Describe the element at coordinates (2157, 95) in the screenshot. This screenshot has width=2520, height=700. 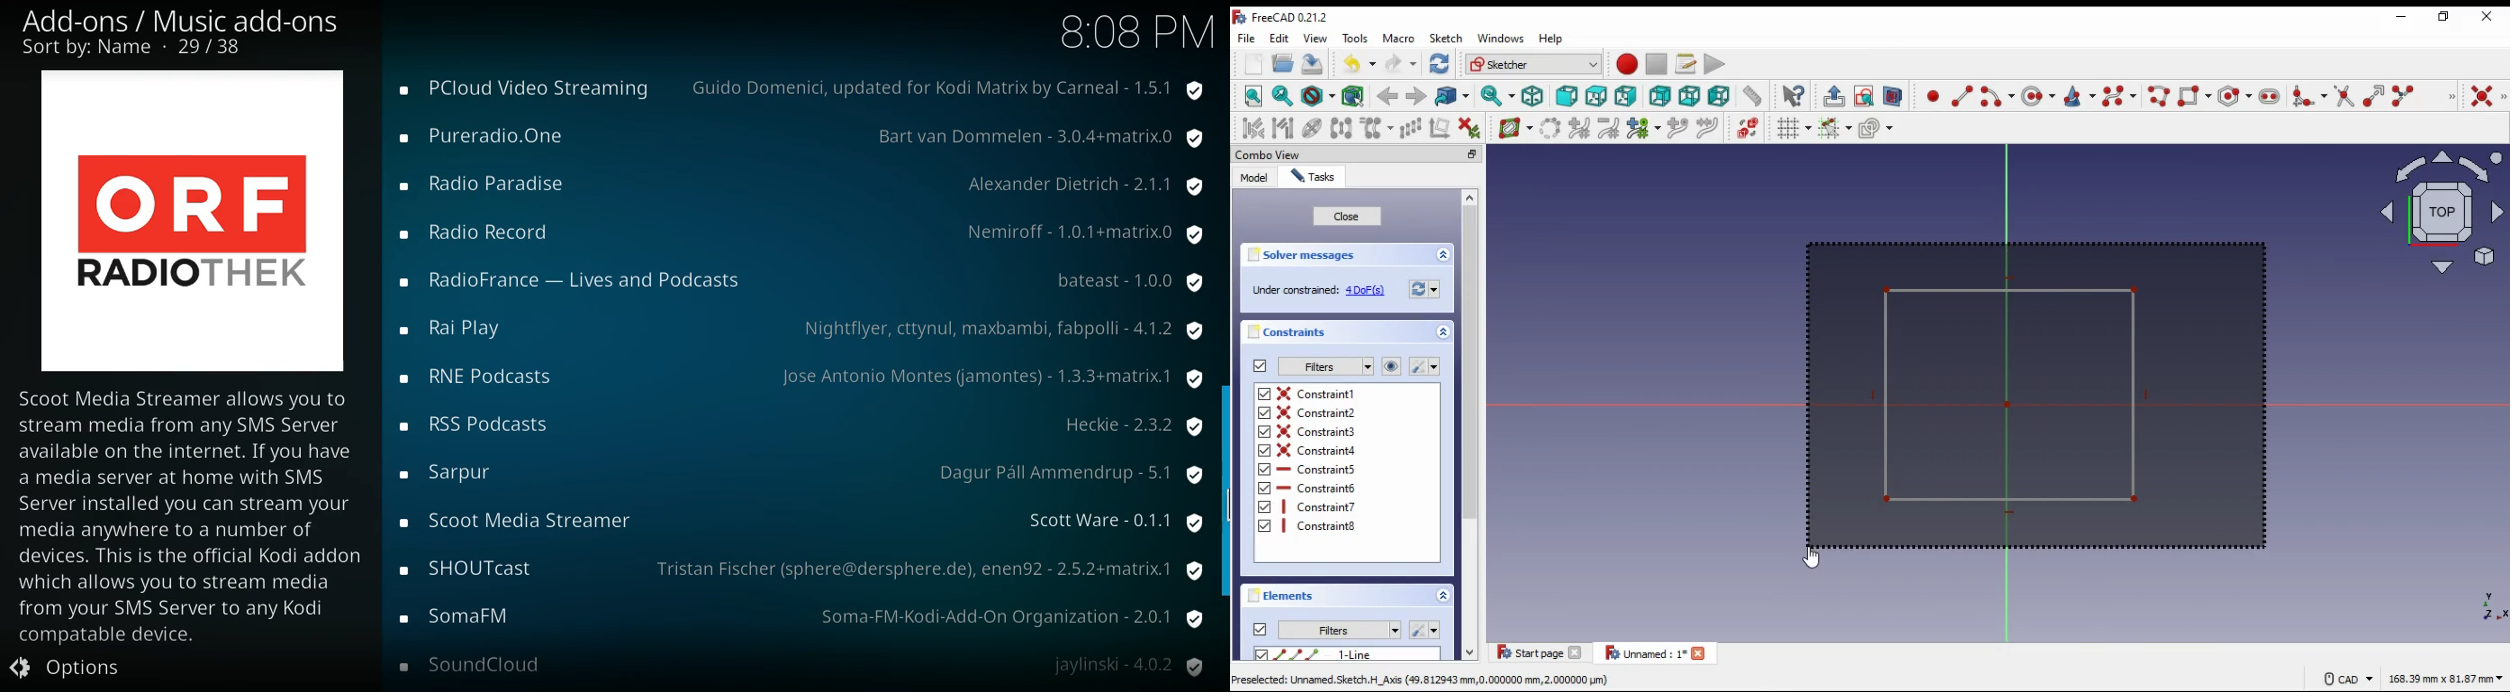
I see `create polyline` at that location.